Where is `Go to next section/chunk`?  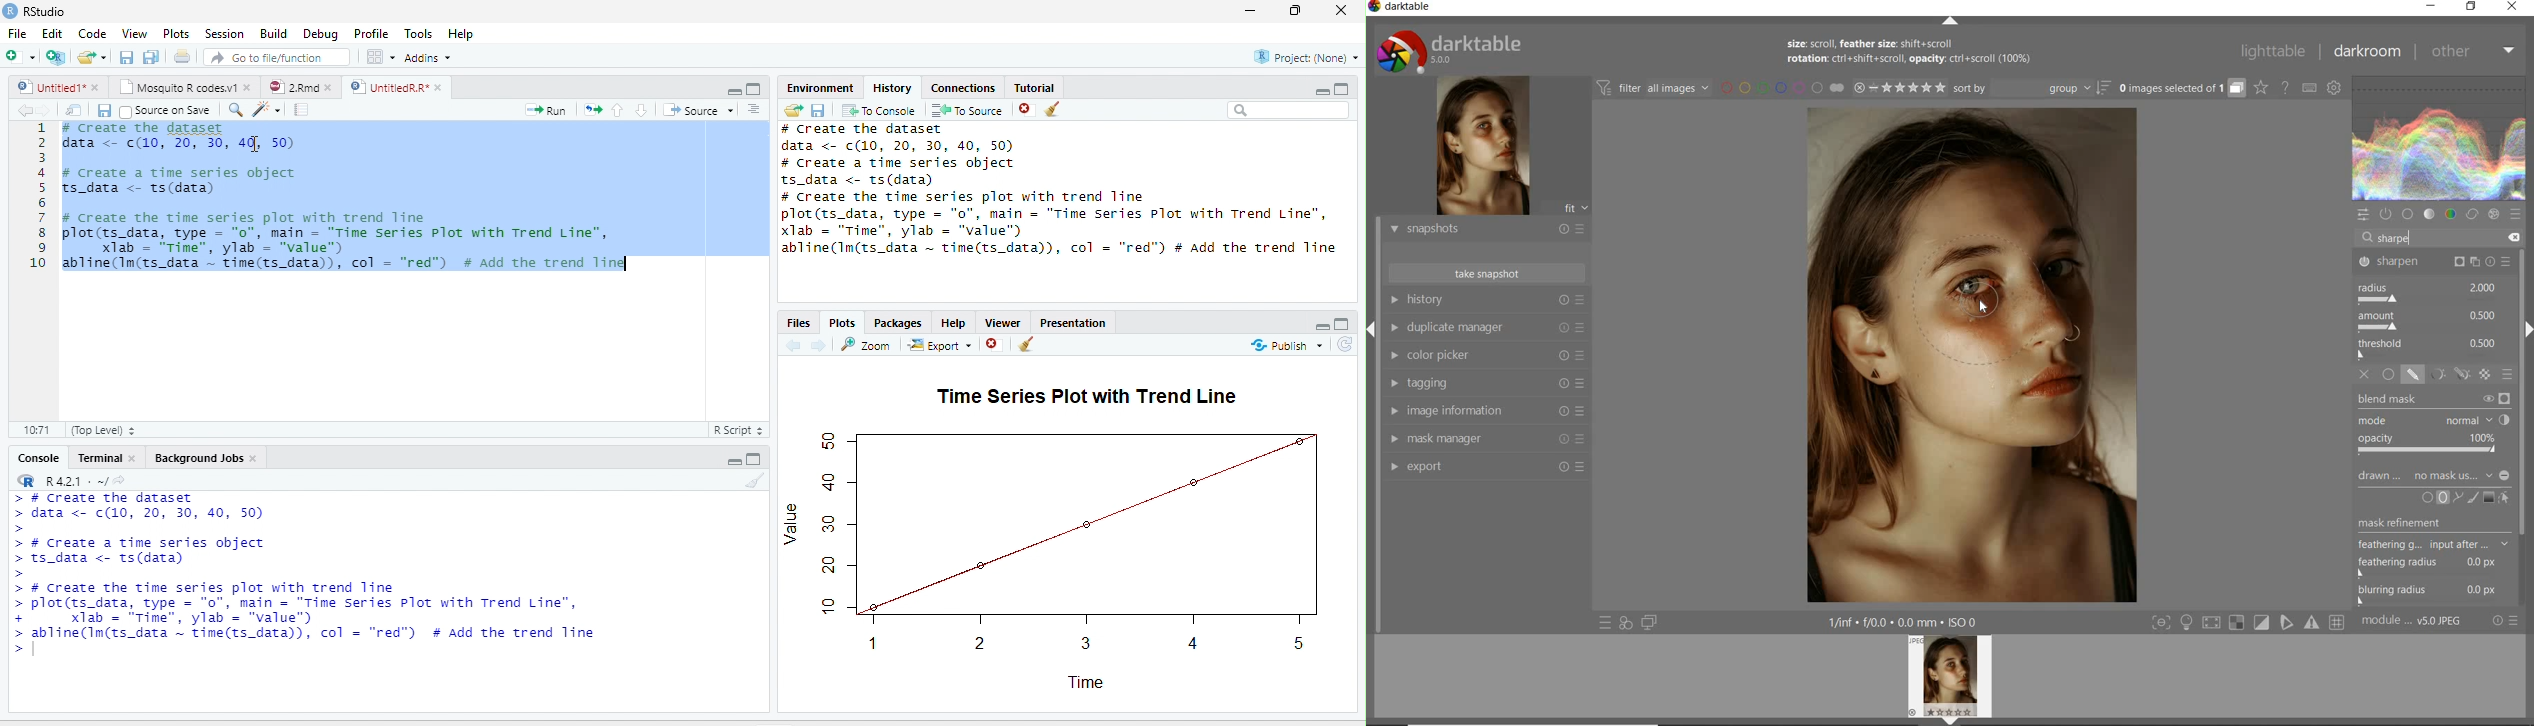 Go to next section/chunk is located at coordinates (641, 110).